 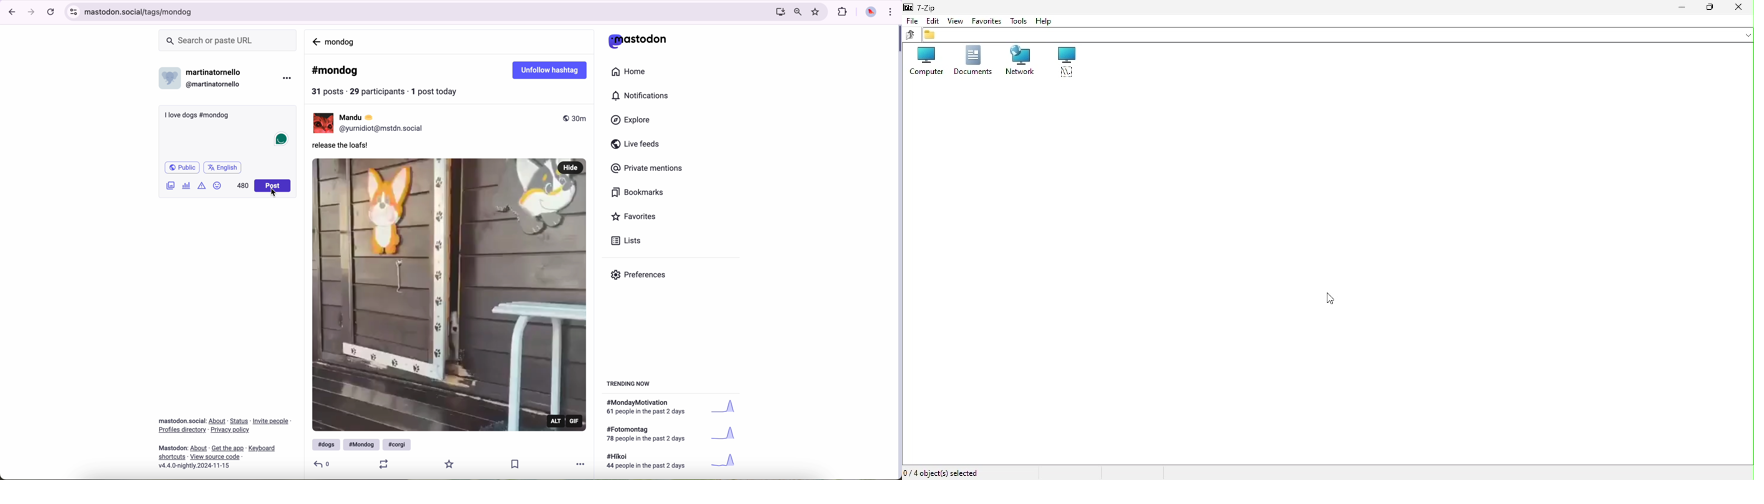 I want to click on text, so click(x=650, y=462).